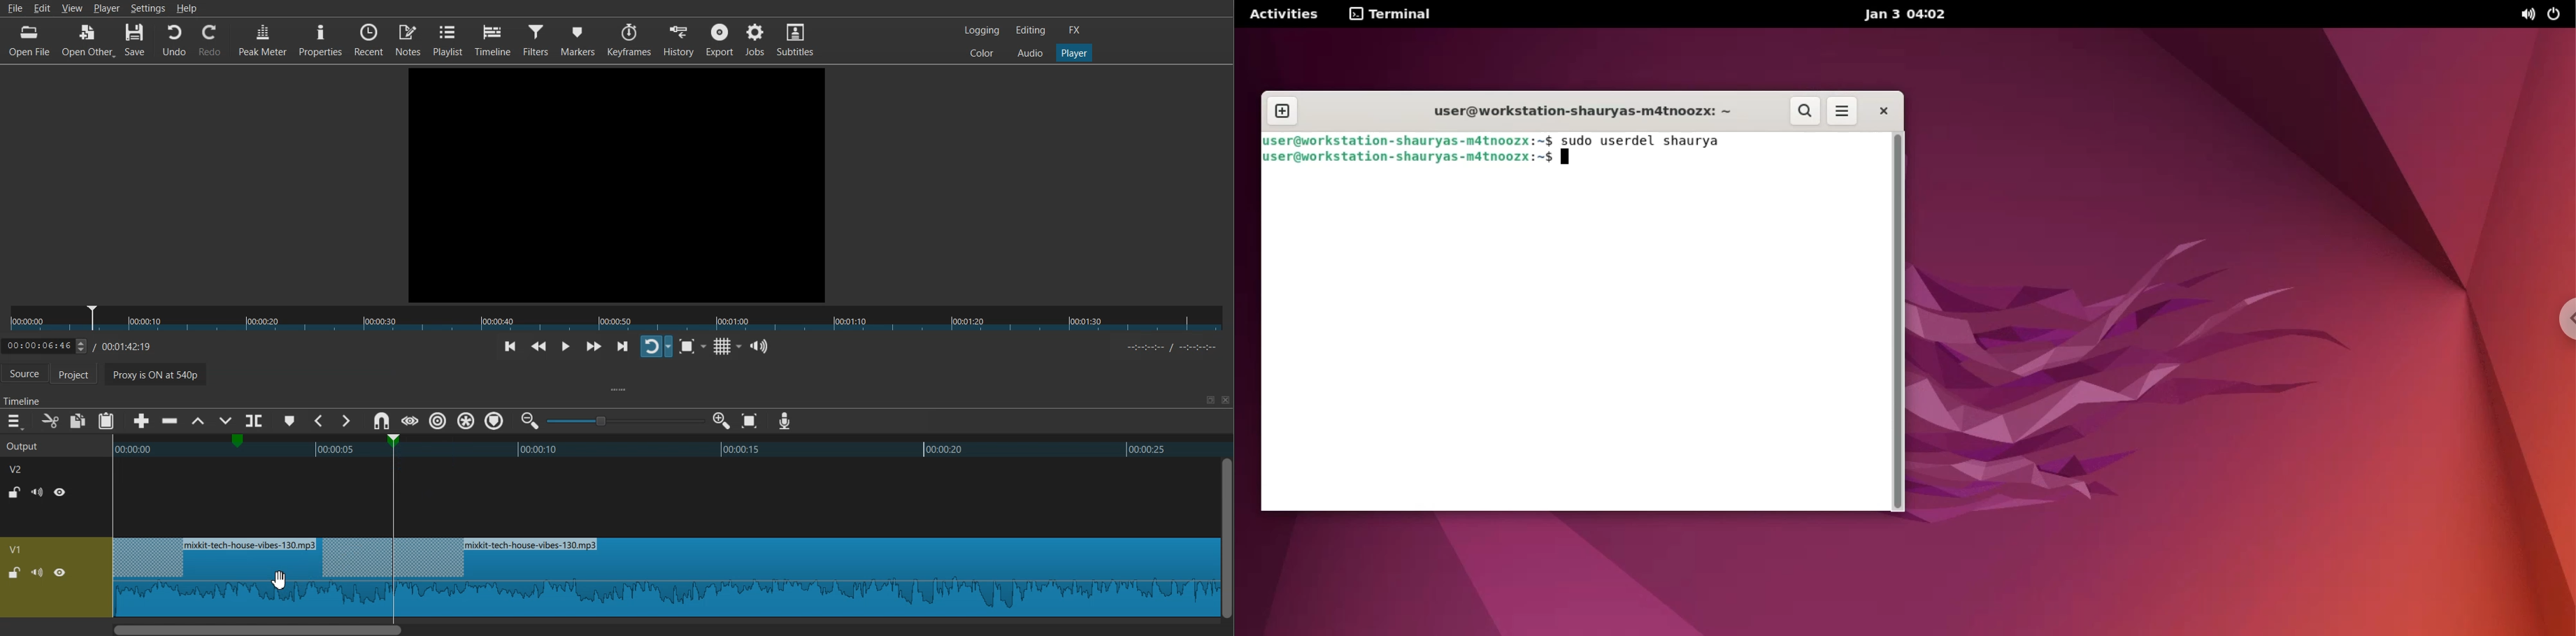 Image resolution: width=2576 pixels, height=644 pixels. I want to click on Record audio, so click(784, 421).